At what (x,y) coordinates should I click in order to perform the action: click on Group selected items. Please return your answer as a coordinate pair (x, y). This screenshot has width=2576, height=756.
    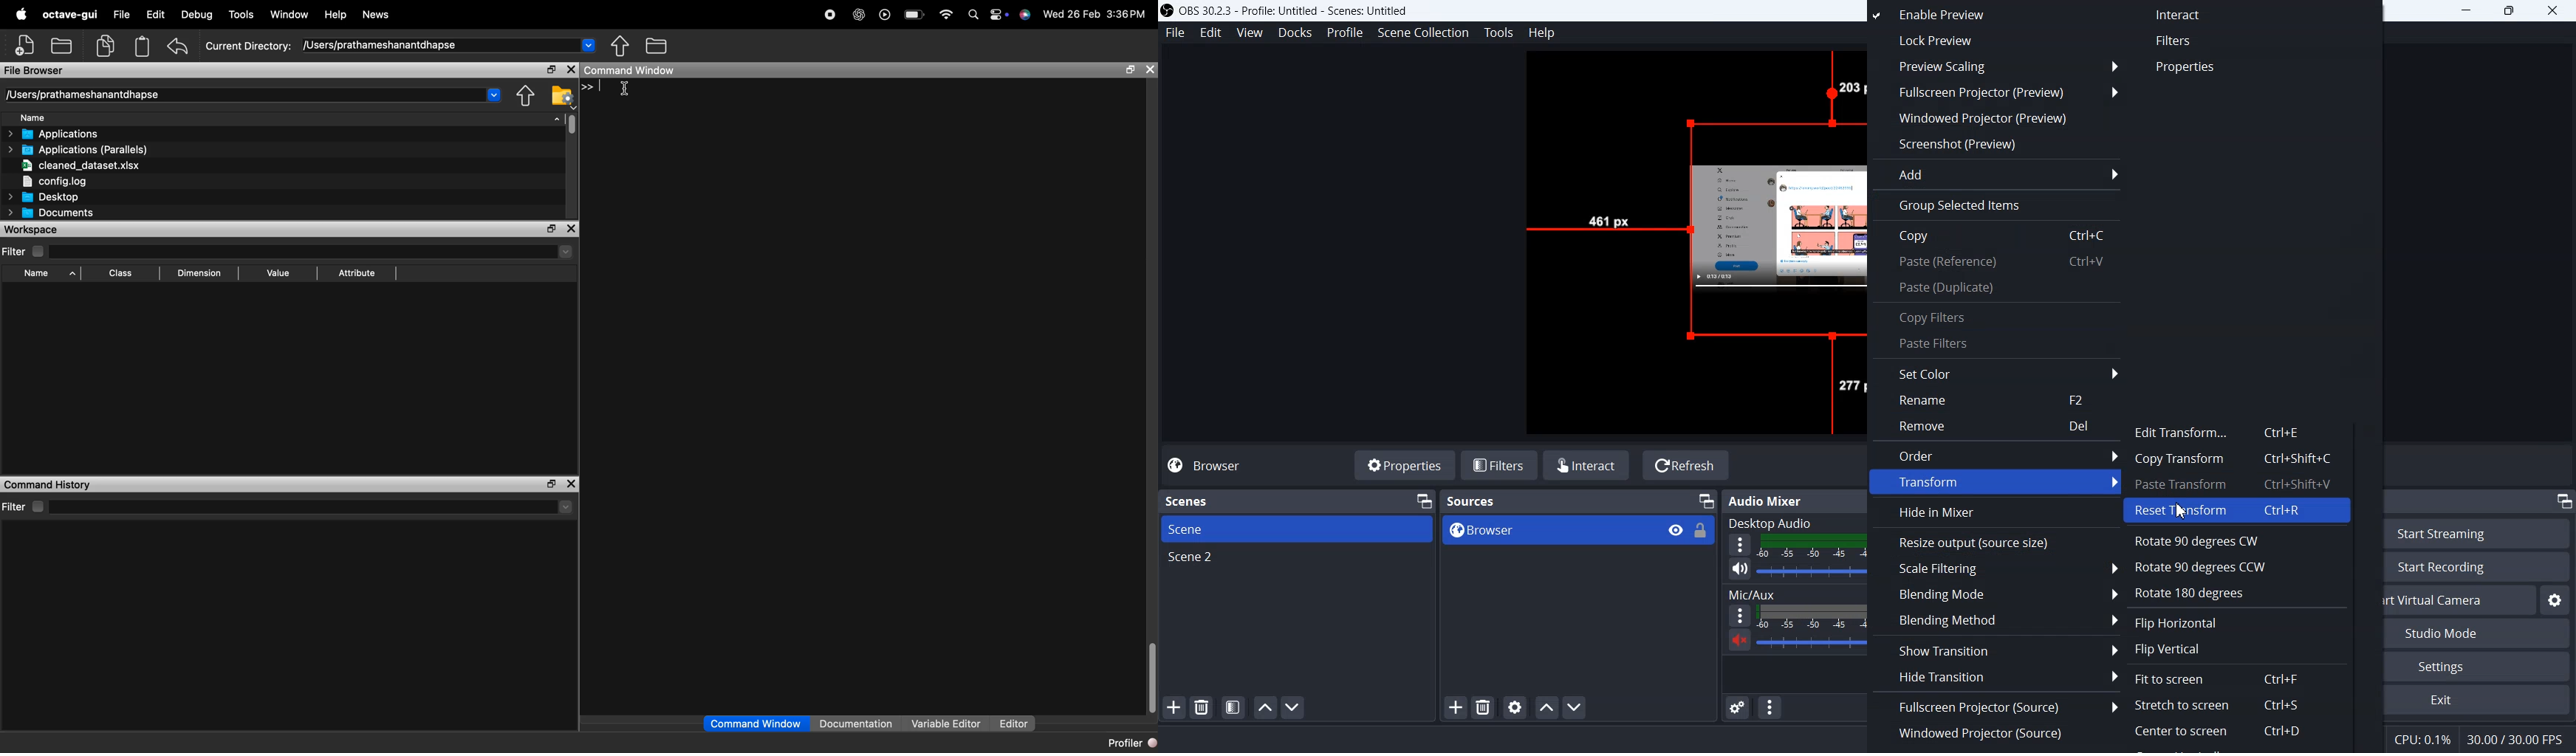
    Looking at the image, I should click on (1993, 205).